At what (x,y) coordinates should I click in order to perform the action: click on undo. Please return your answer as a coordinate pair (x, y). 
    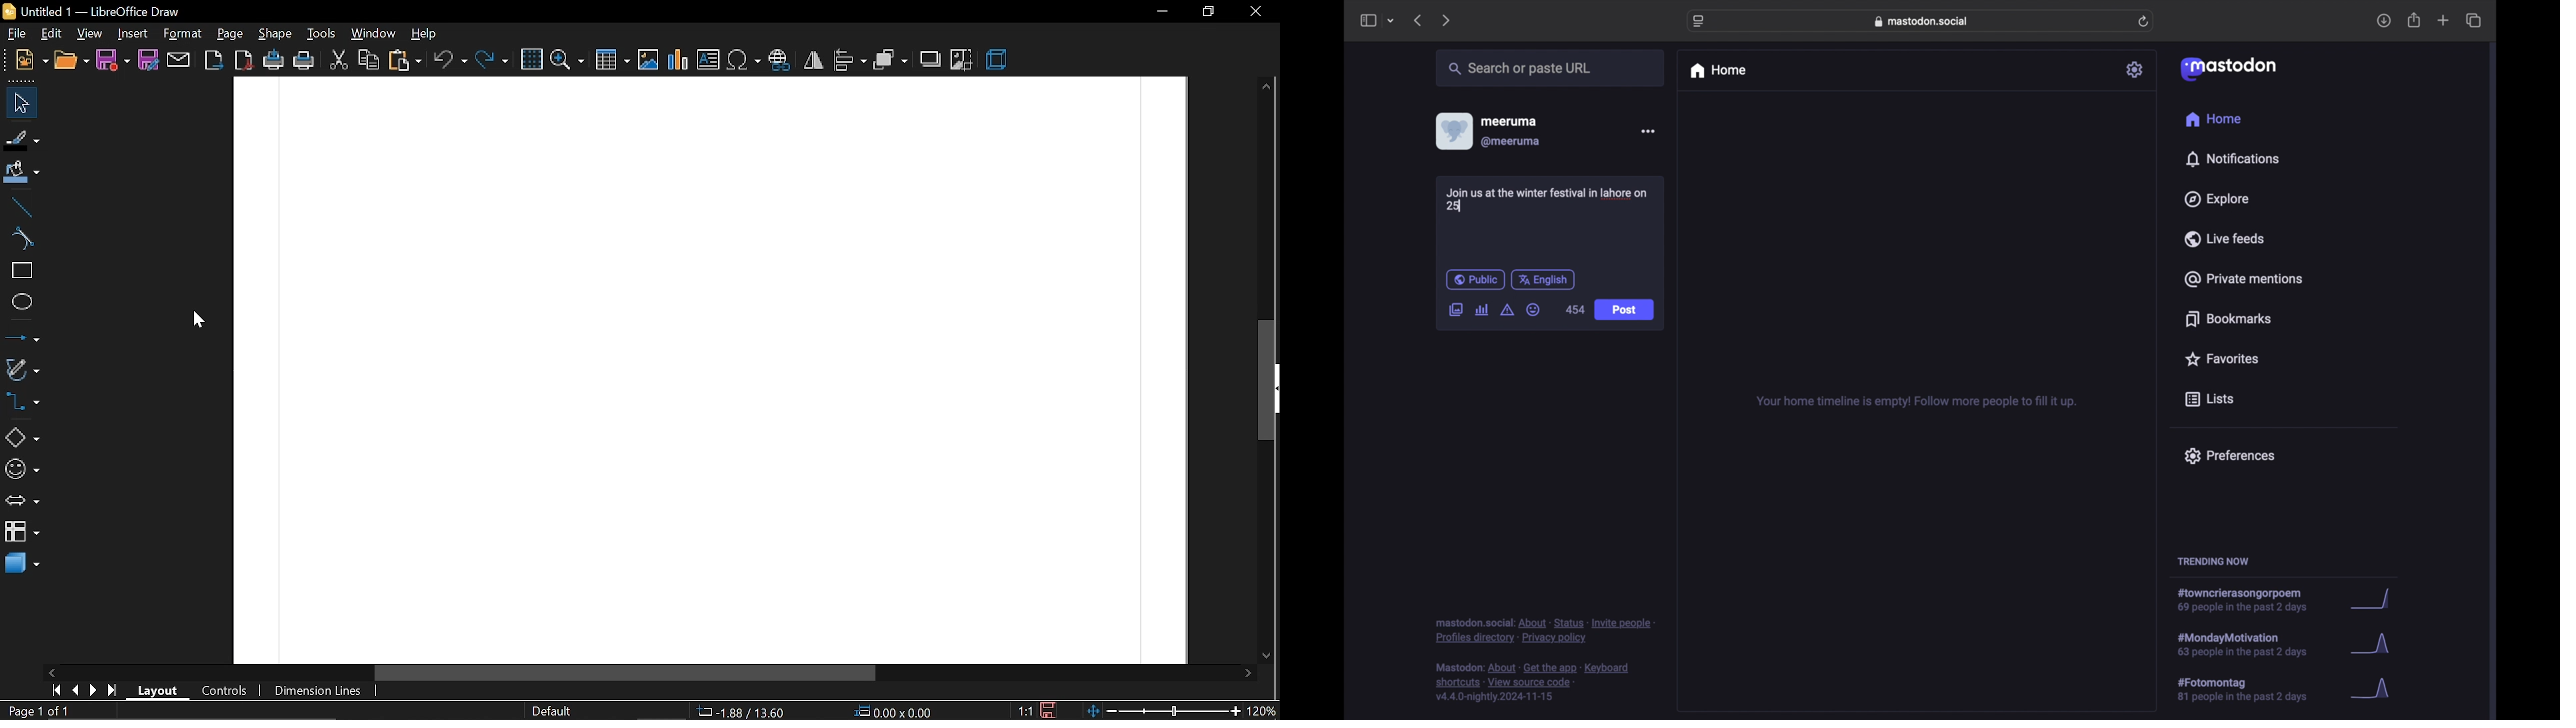
    Looking at the image, I should click on (449, 61).